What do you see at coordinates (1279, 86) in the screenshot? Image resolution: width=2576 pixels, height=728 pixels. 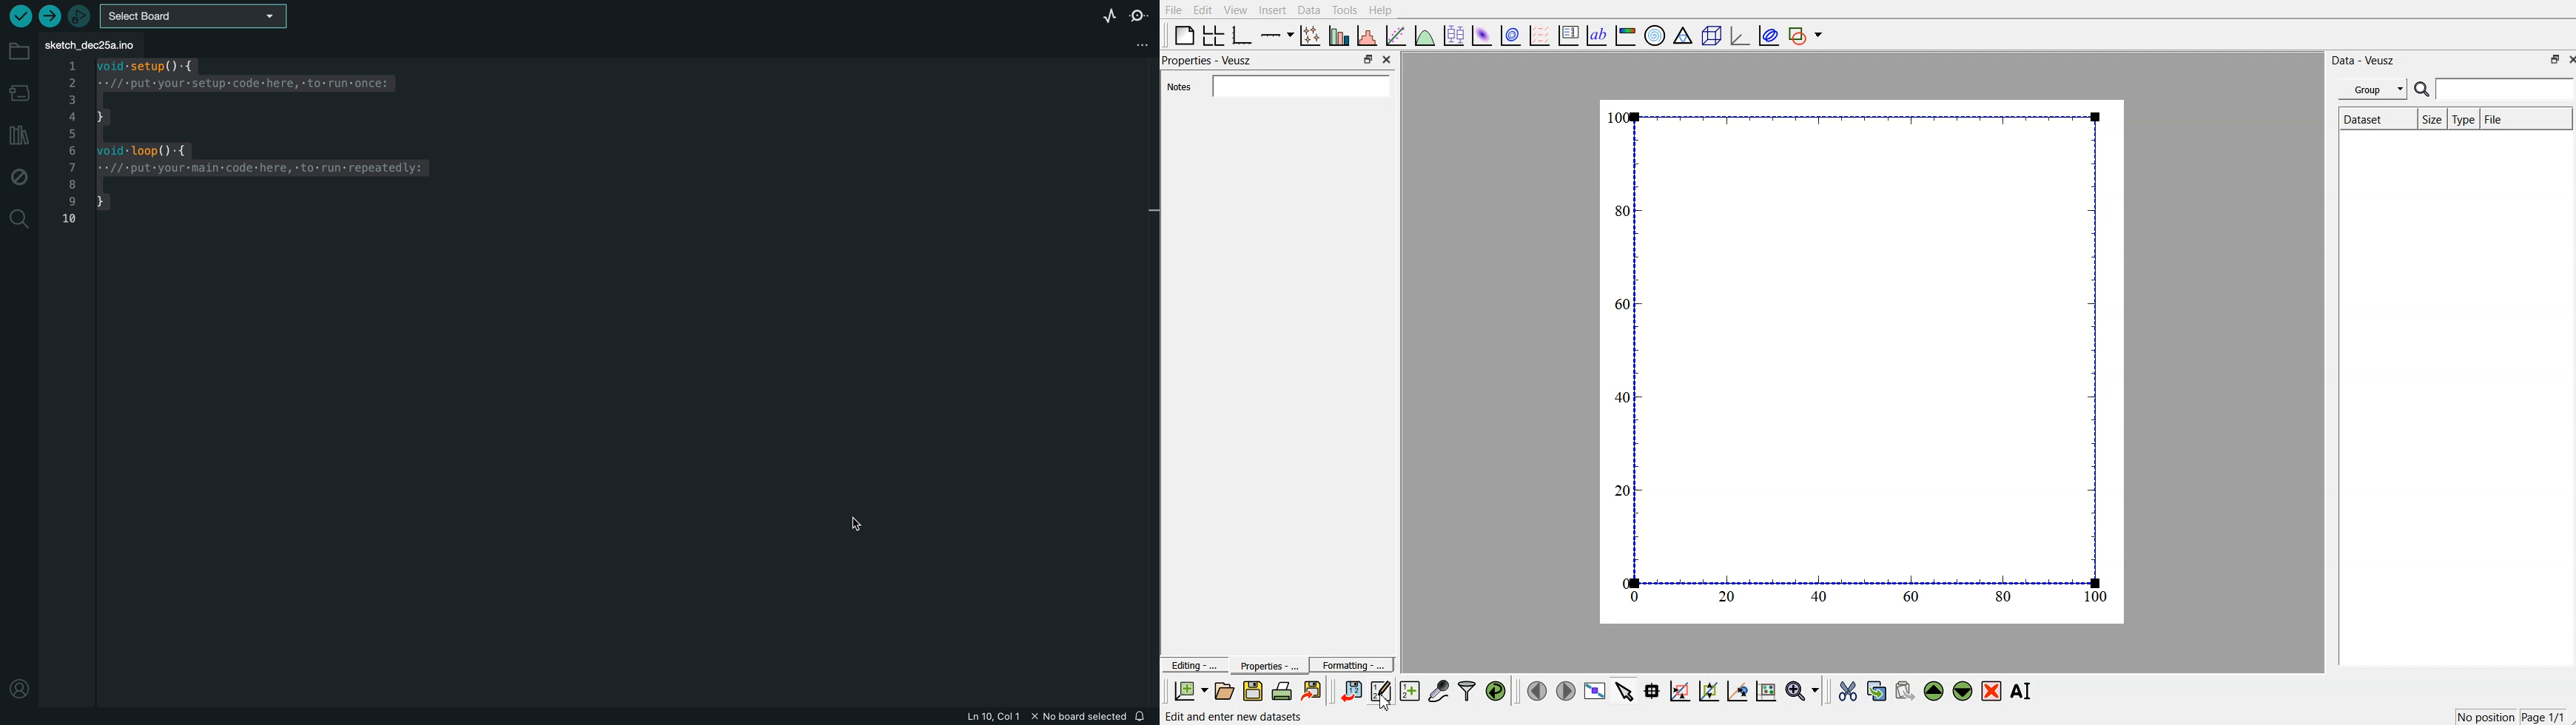 I see `Notes` at bounding box center [1279, 86].